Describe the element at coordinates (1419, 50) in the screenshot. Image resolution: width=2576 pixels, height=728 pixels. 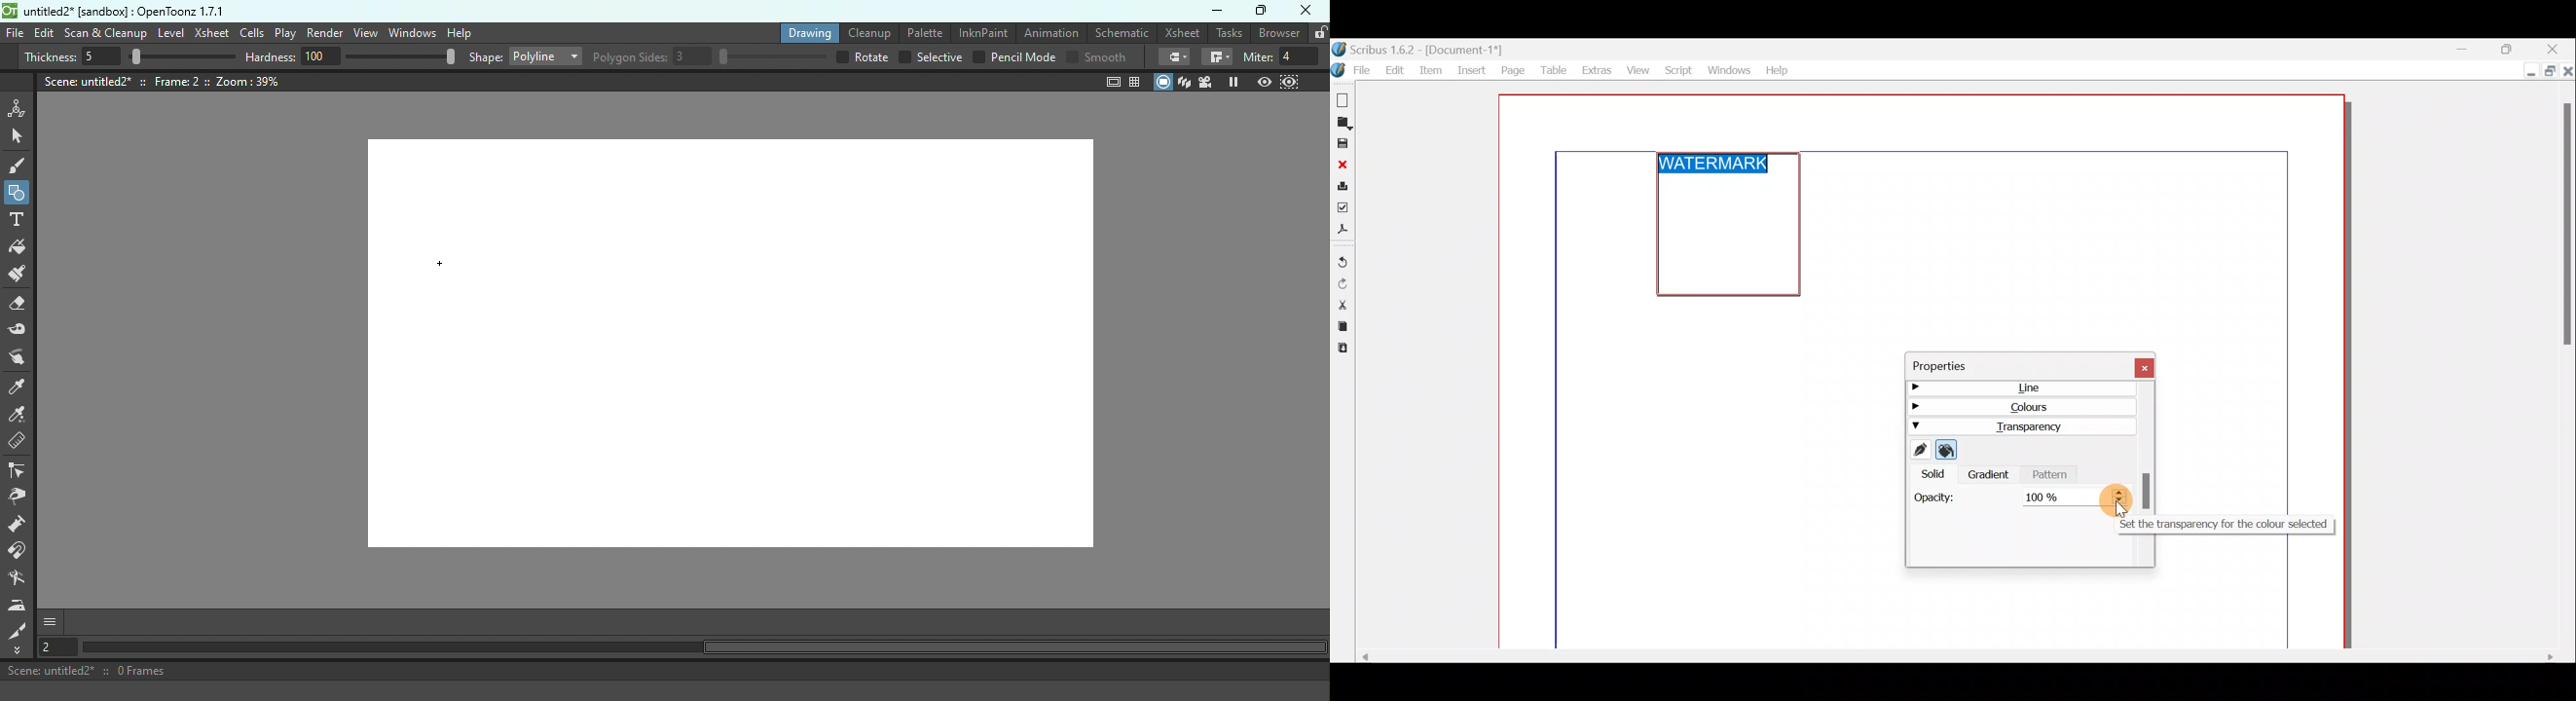
I see `Document name` at that location.